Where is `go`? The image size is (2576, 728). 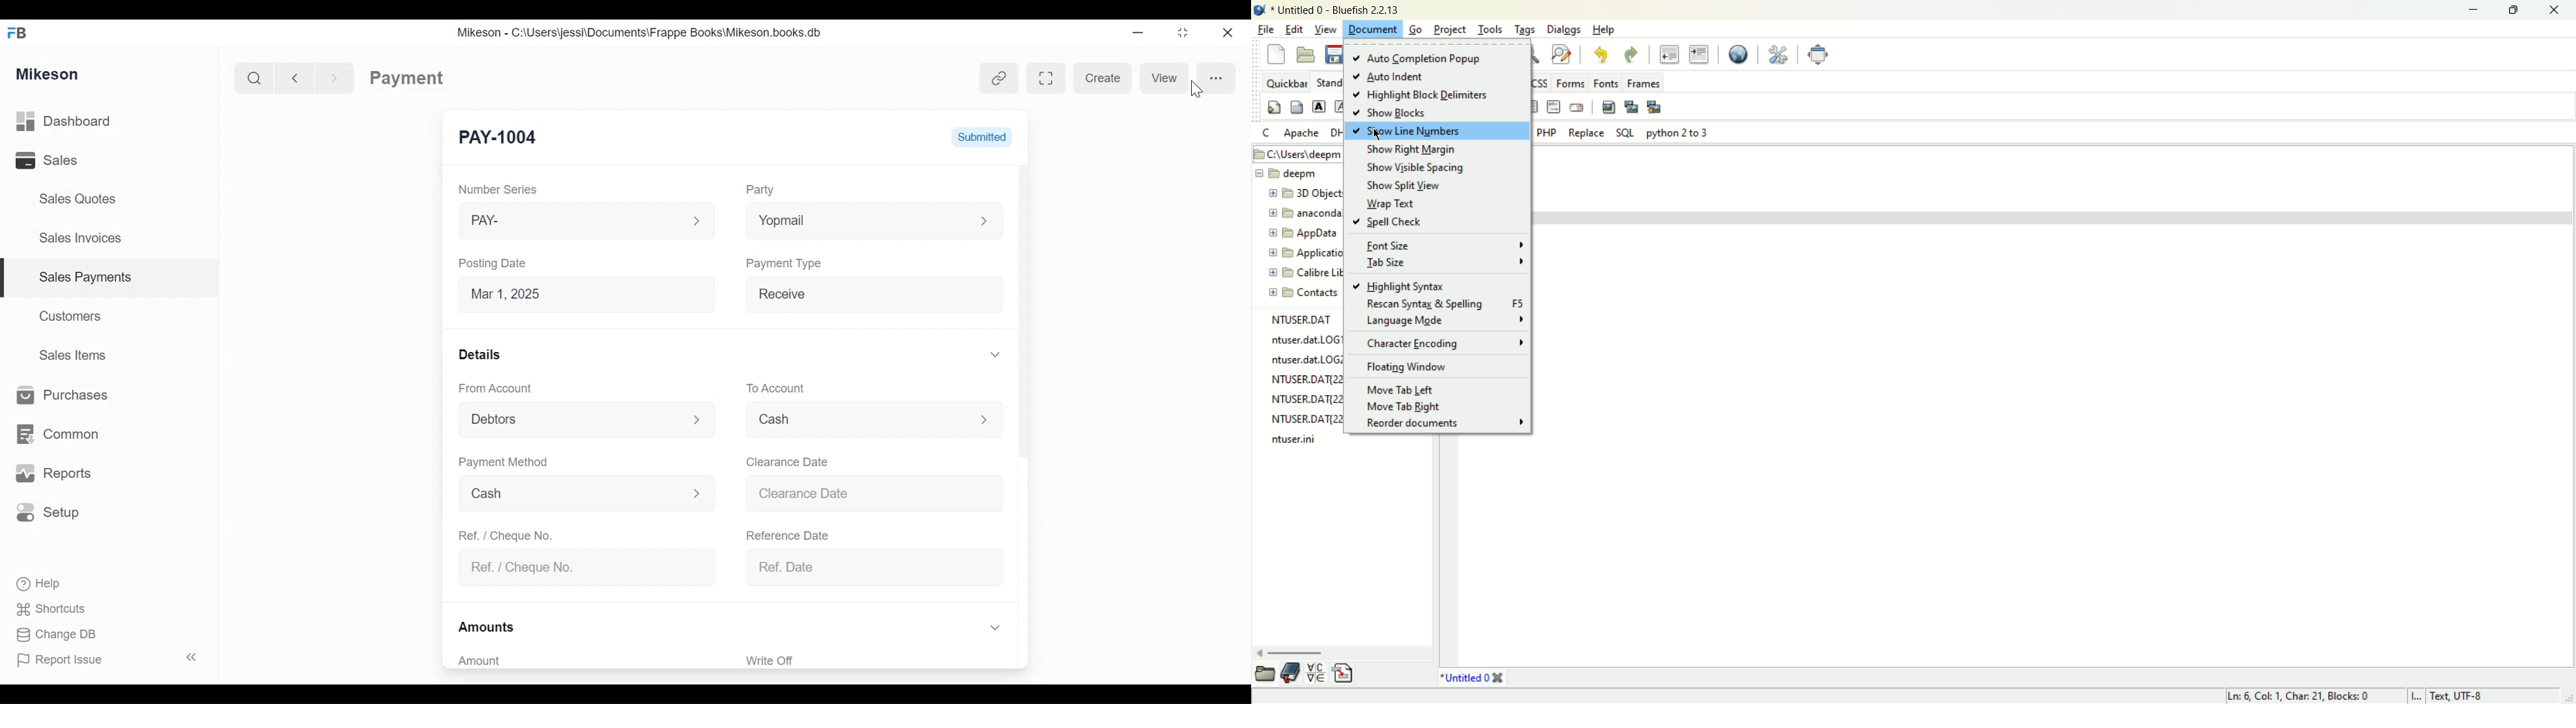
go is located at coordinates (1417, 30).